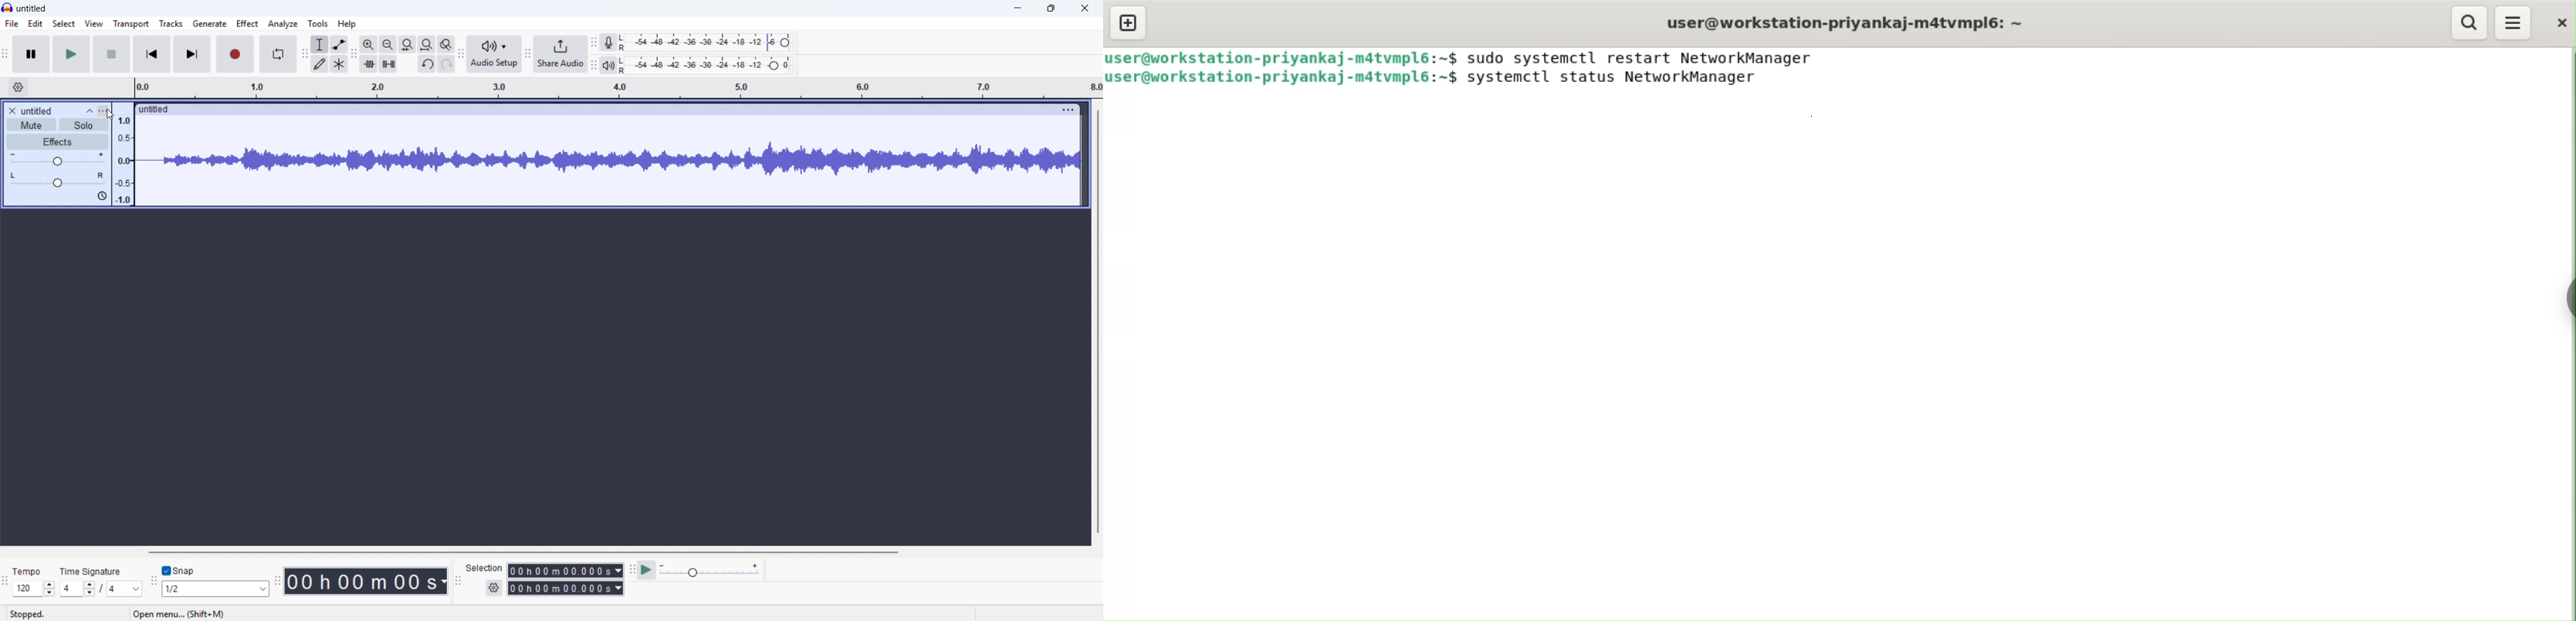 This screenshot has width=2576, height=644. Describe the element at coordinates (347, 24) in the screenshot. I see `help ` at that location.